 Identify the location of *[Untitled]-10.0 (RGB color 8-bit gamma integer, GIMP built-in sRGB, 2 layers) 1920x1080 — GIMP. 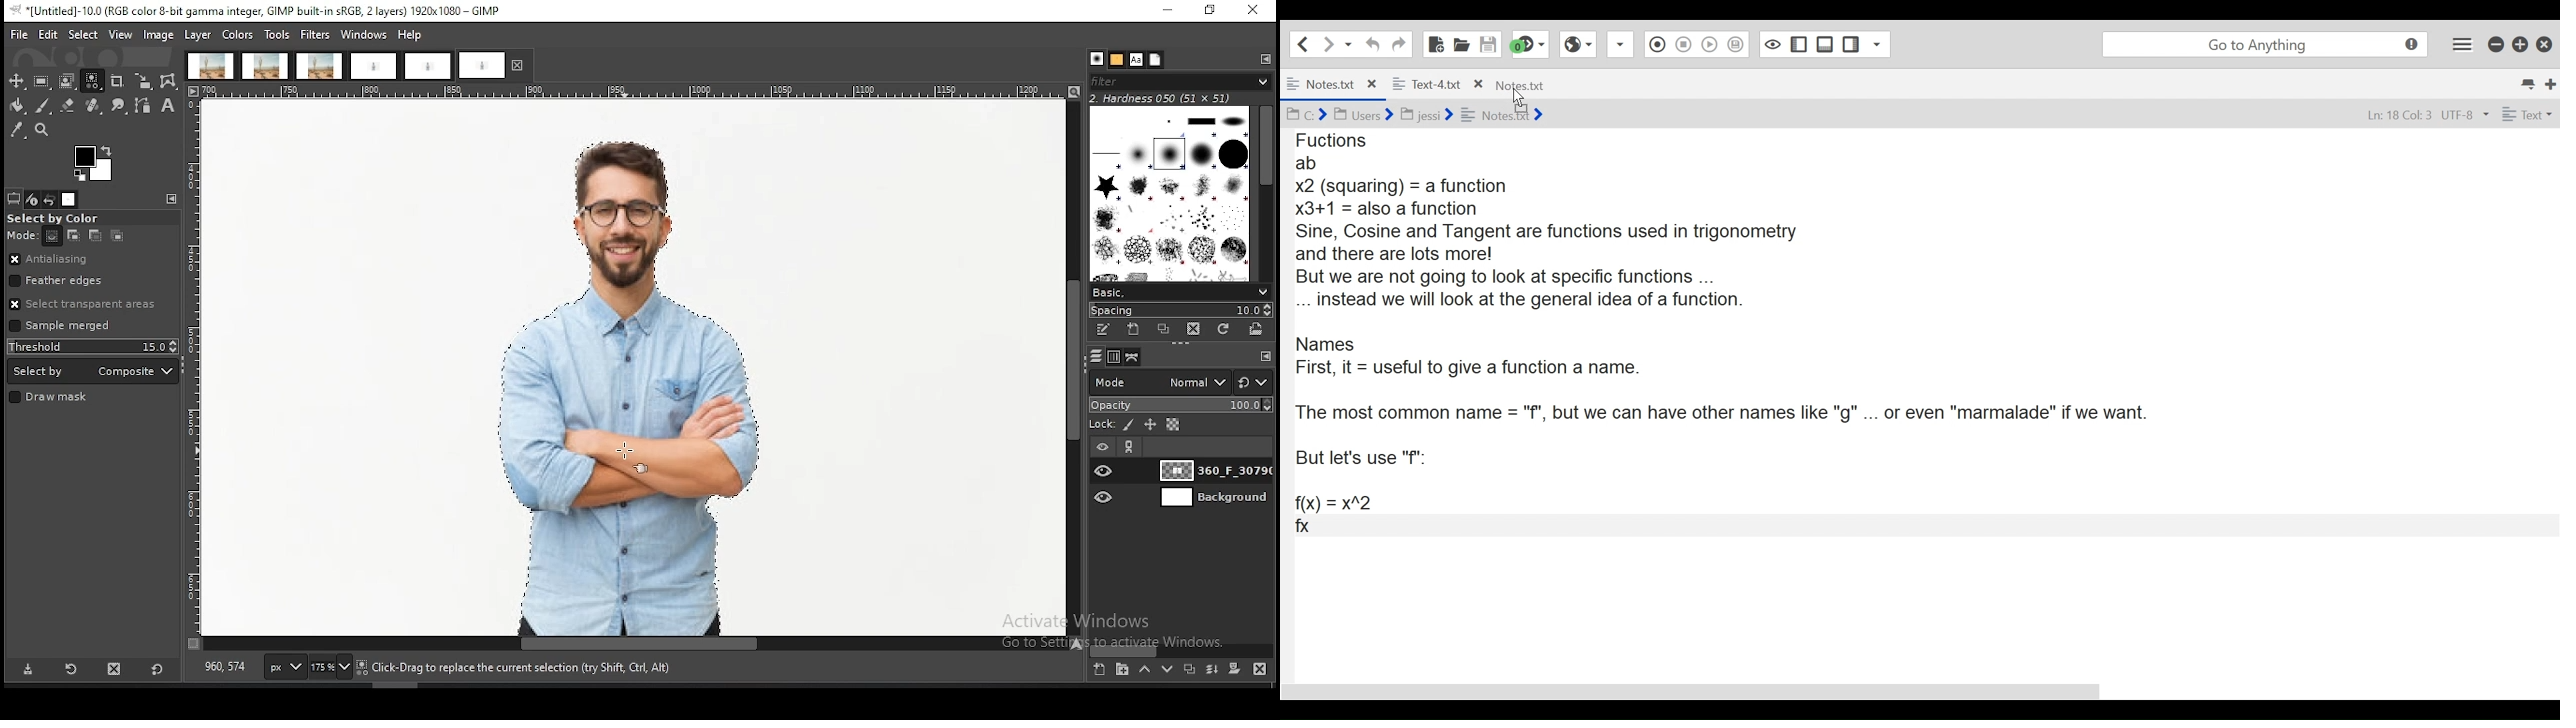
(260, 11).